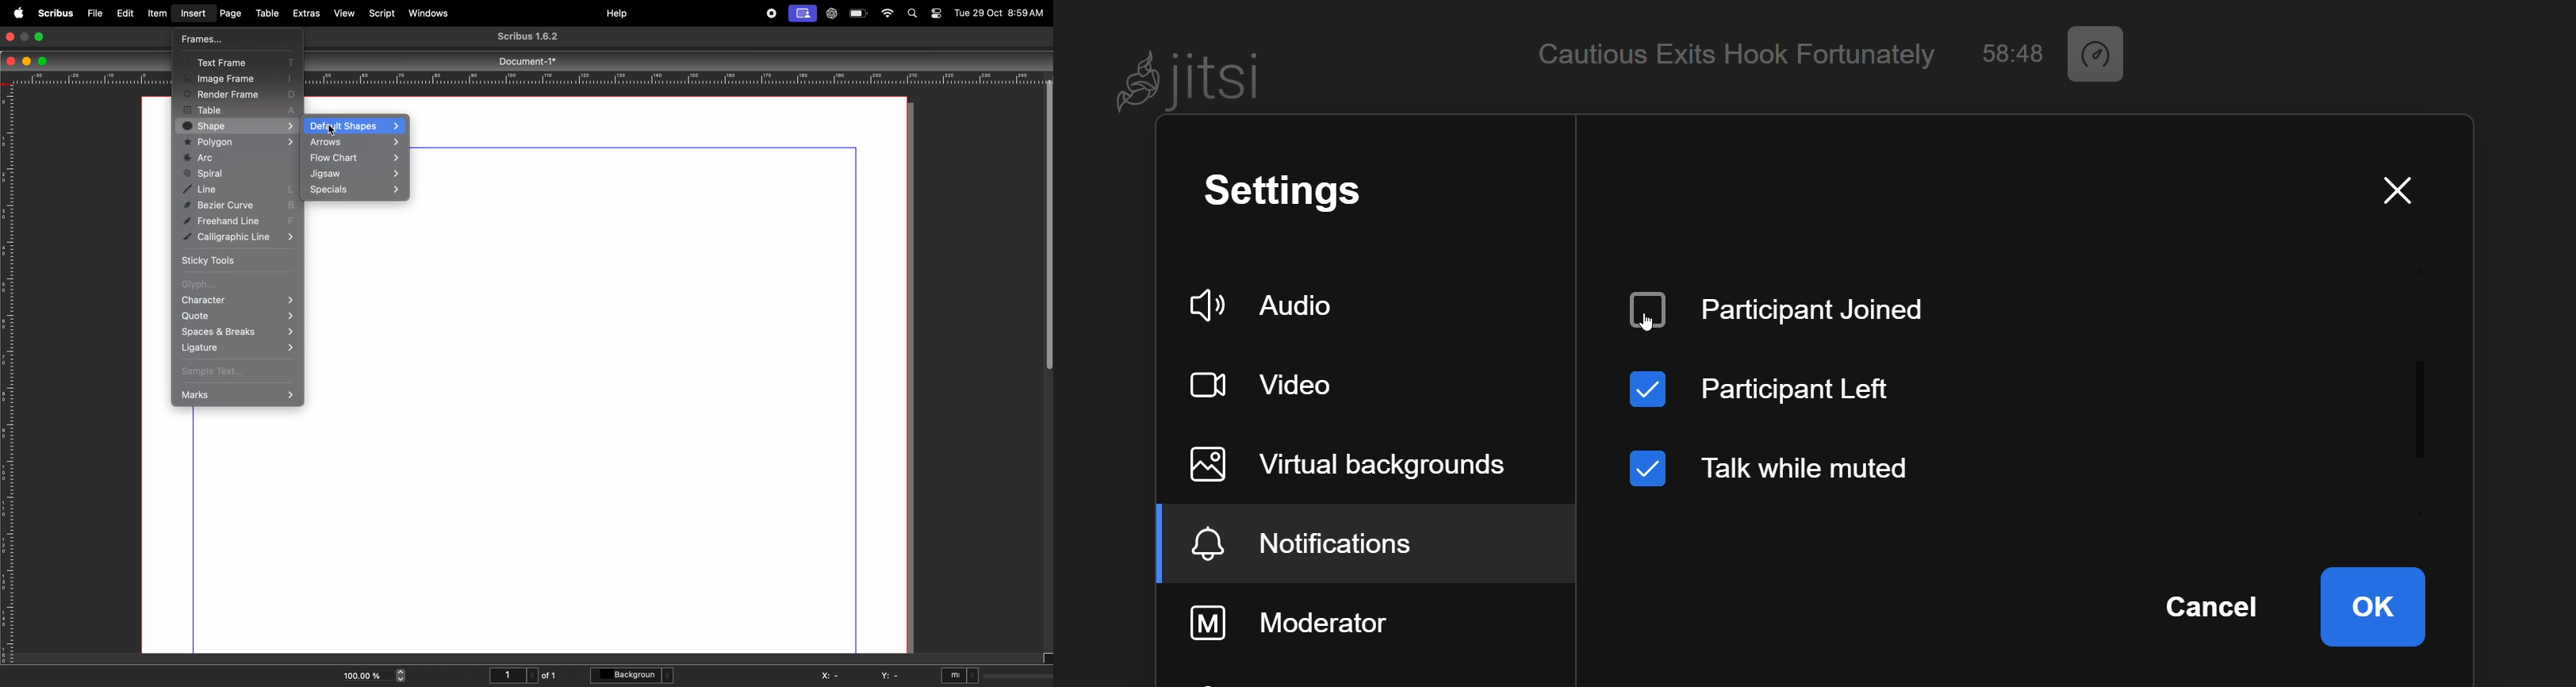 The width and height of the screenshot is (2576, 700). Describe the element at coordinates (11, 60) in the screenshot. I see `closing window` at that location.